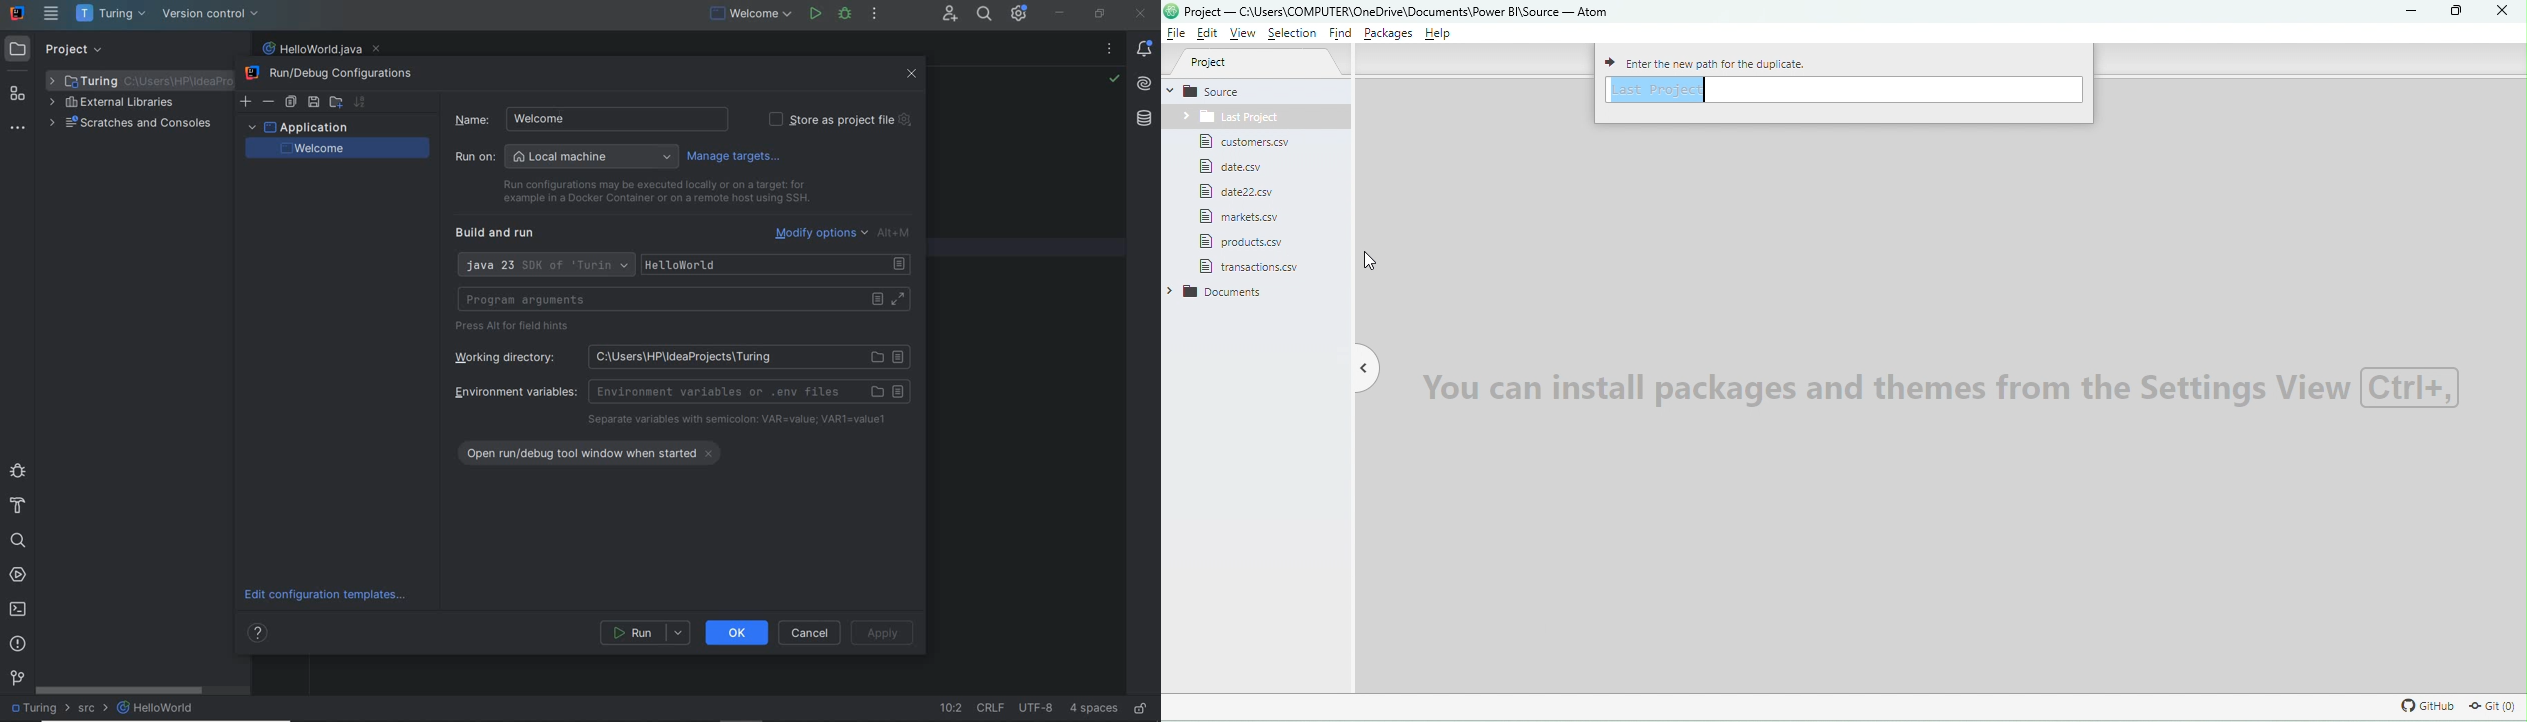  What do you see at coordinates (1732, 62) in the screenshot?
I see `Enter path for the duplicate` at bounding box center [1732, 62].